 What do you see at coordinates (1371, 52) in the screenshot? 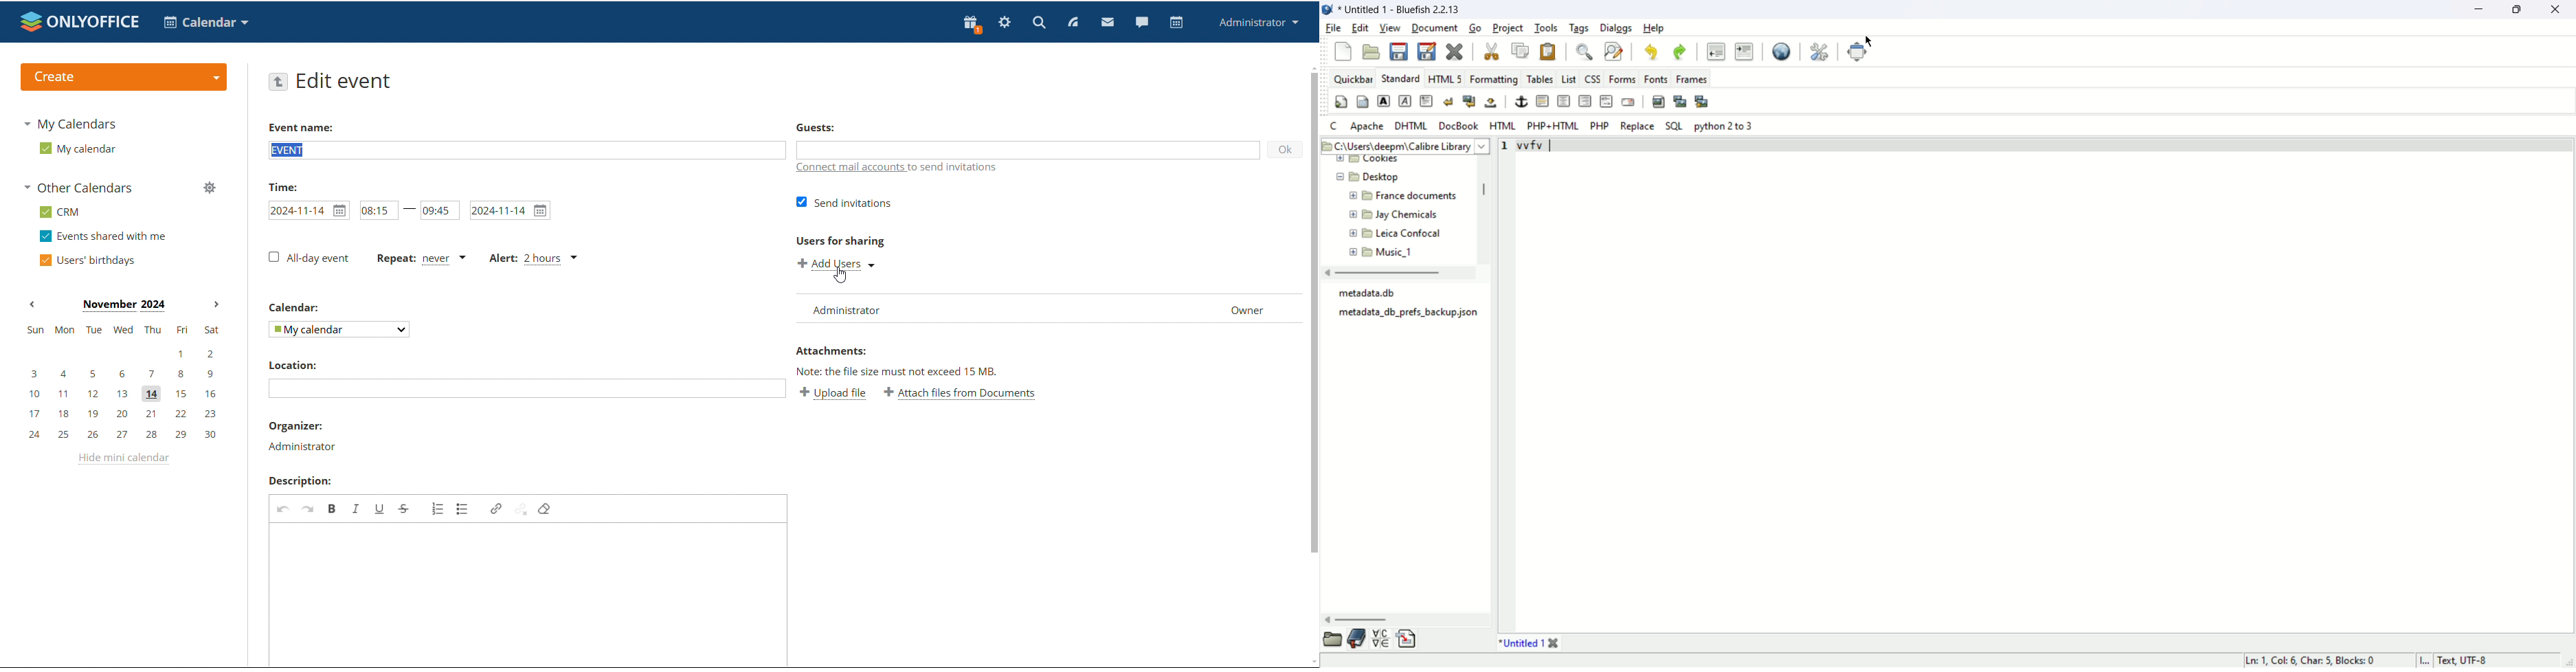
I see `open` at bounding box center [1371, 52].